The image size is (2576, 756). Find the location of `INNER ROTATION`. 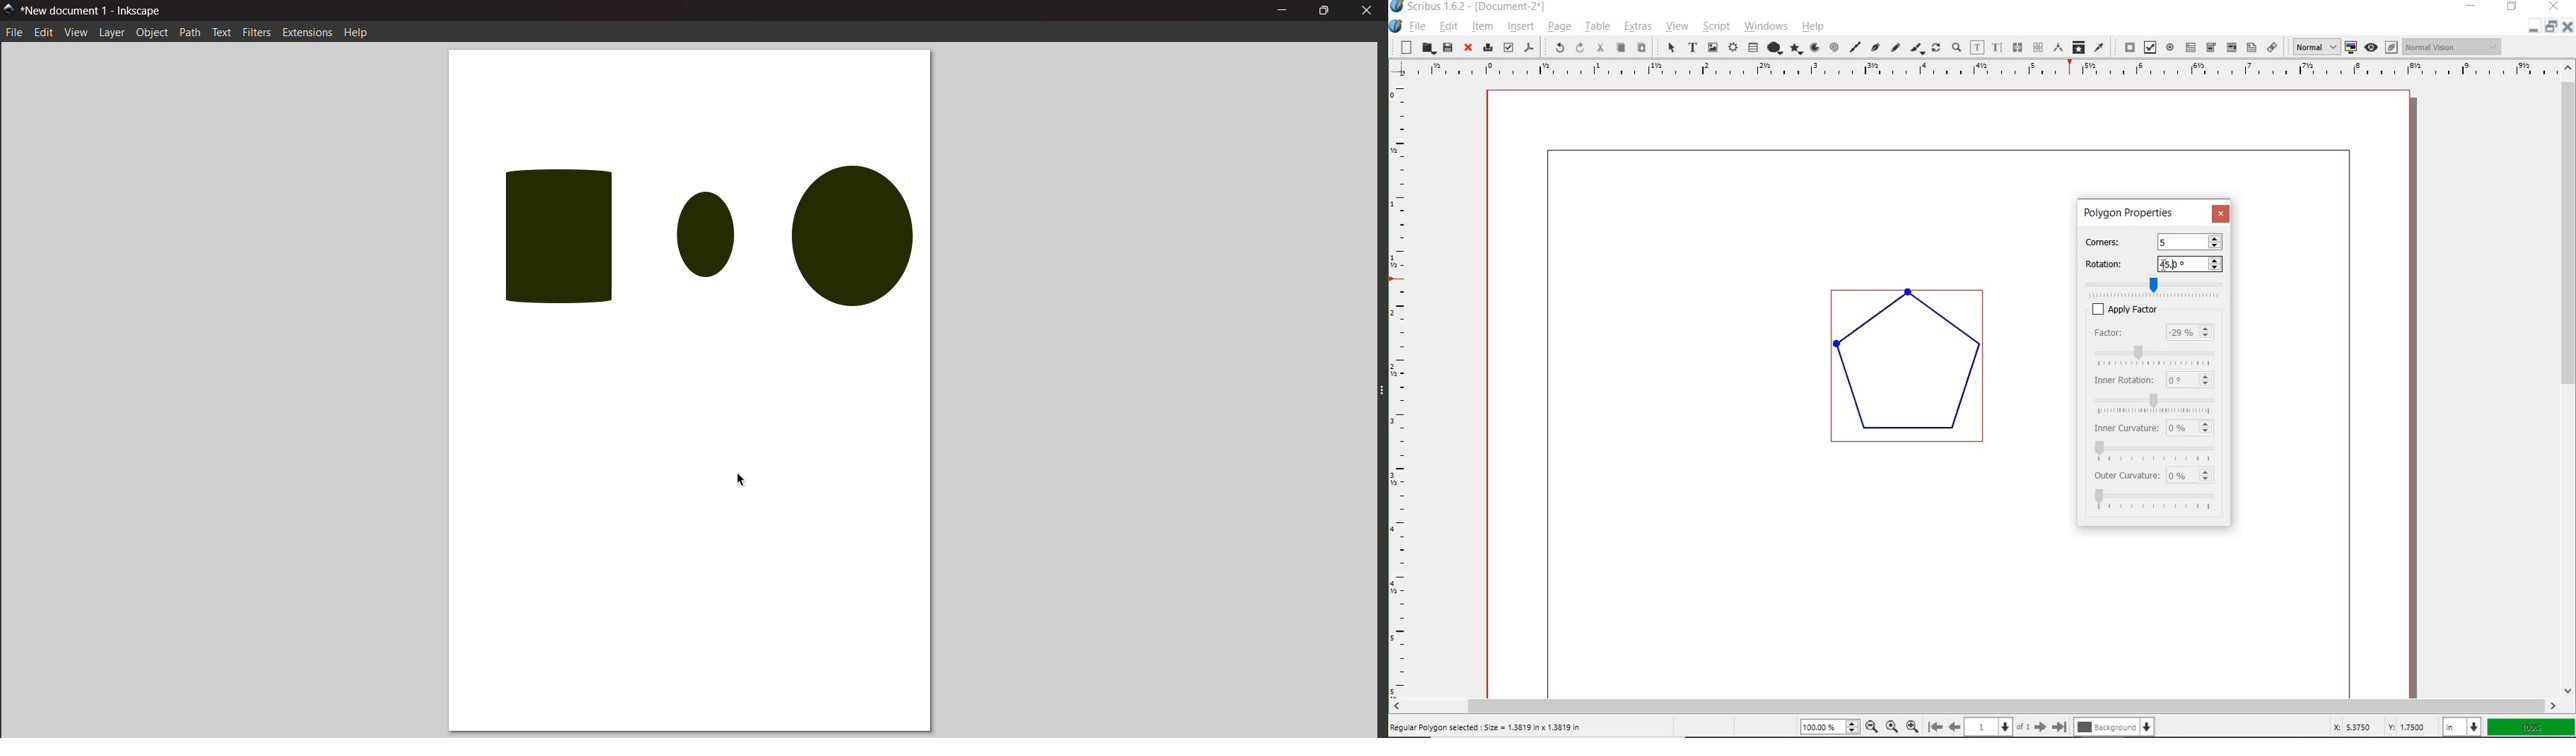

INNER ROTATION is located at coordinates (2122, 379).